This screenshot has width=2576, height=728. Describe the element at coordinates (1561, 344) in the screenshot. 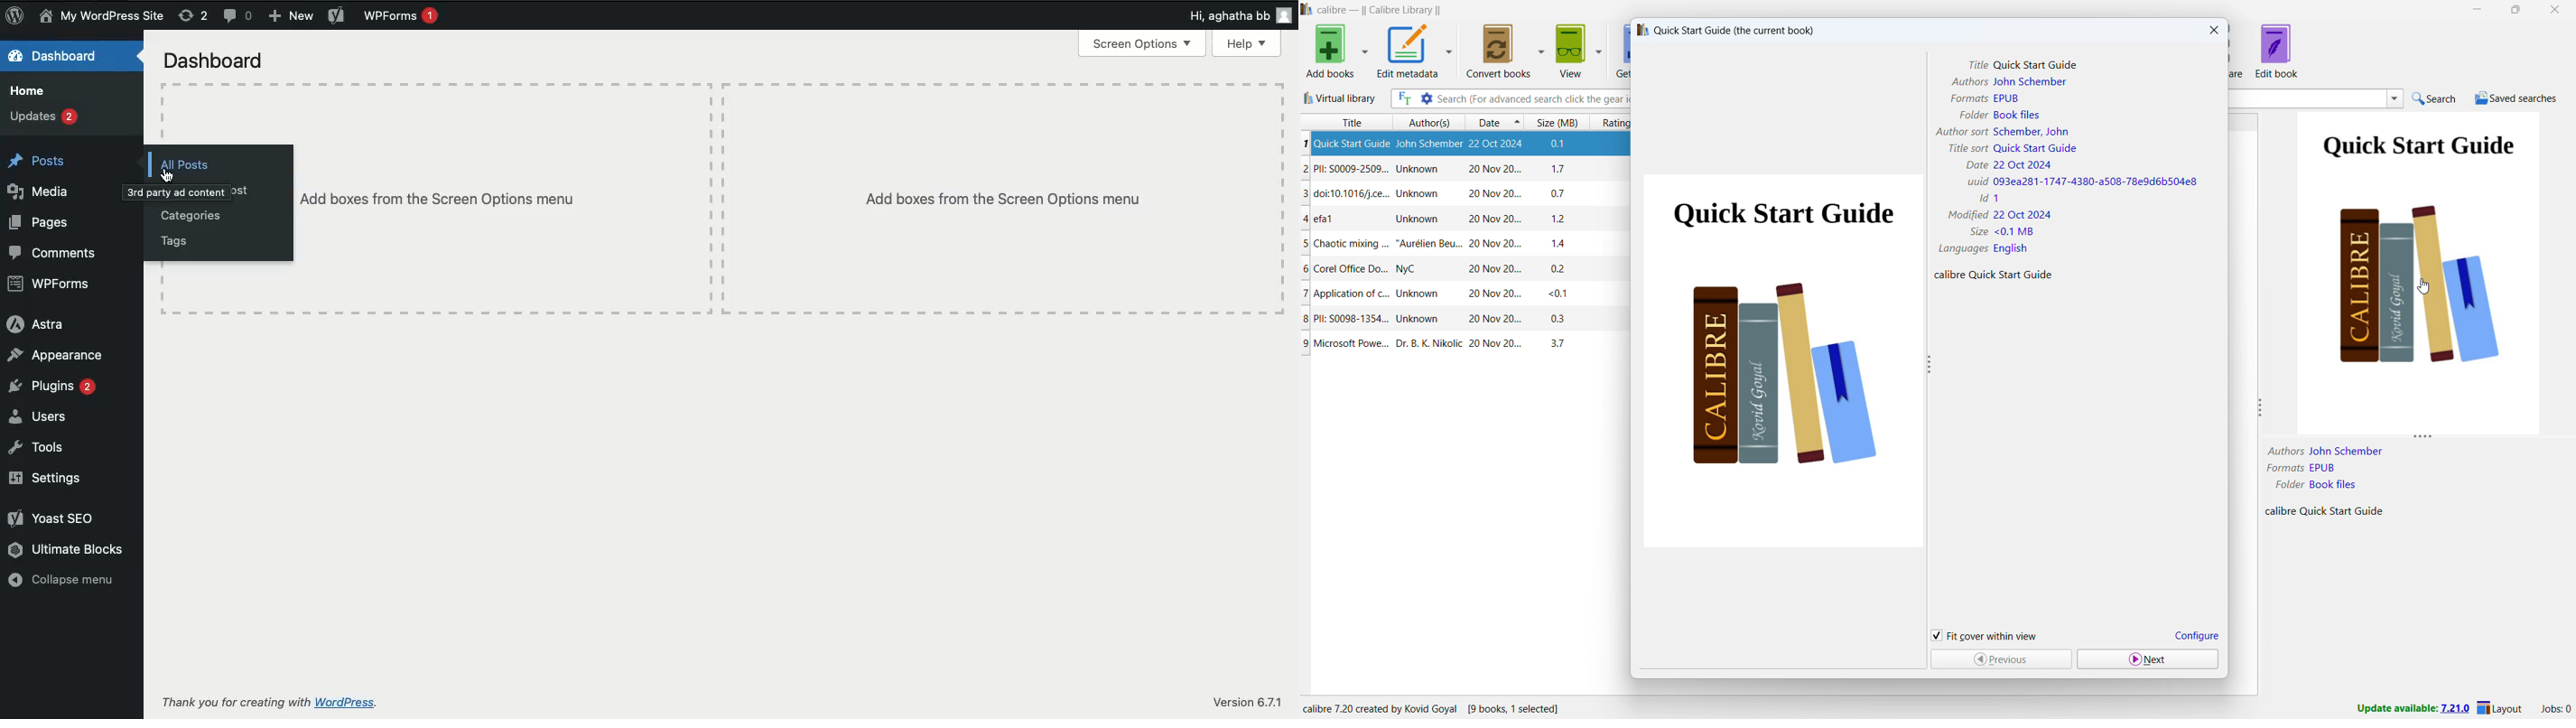

I see `3.7` at that location.